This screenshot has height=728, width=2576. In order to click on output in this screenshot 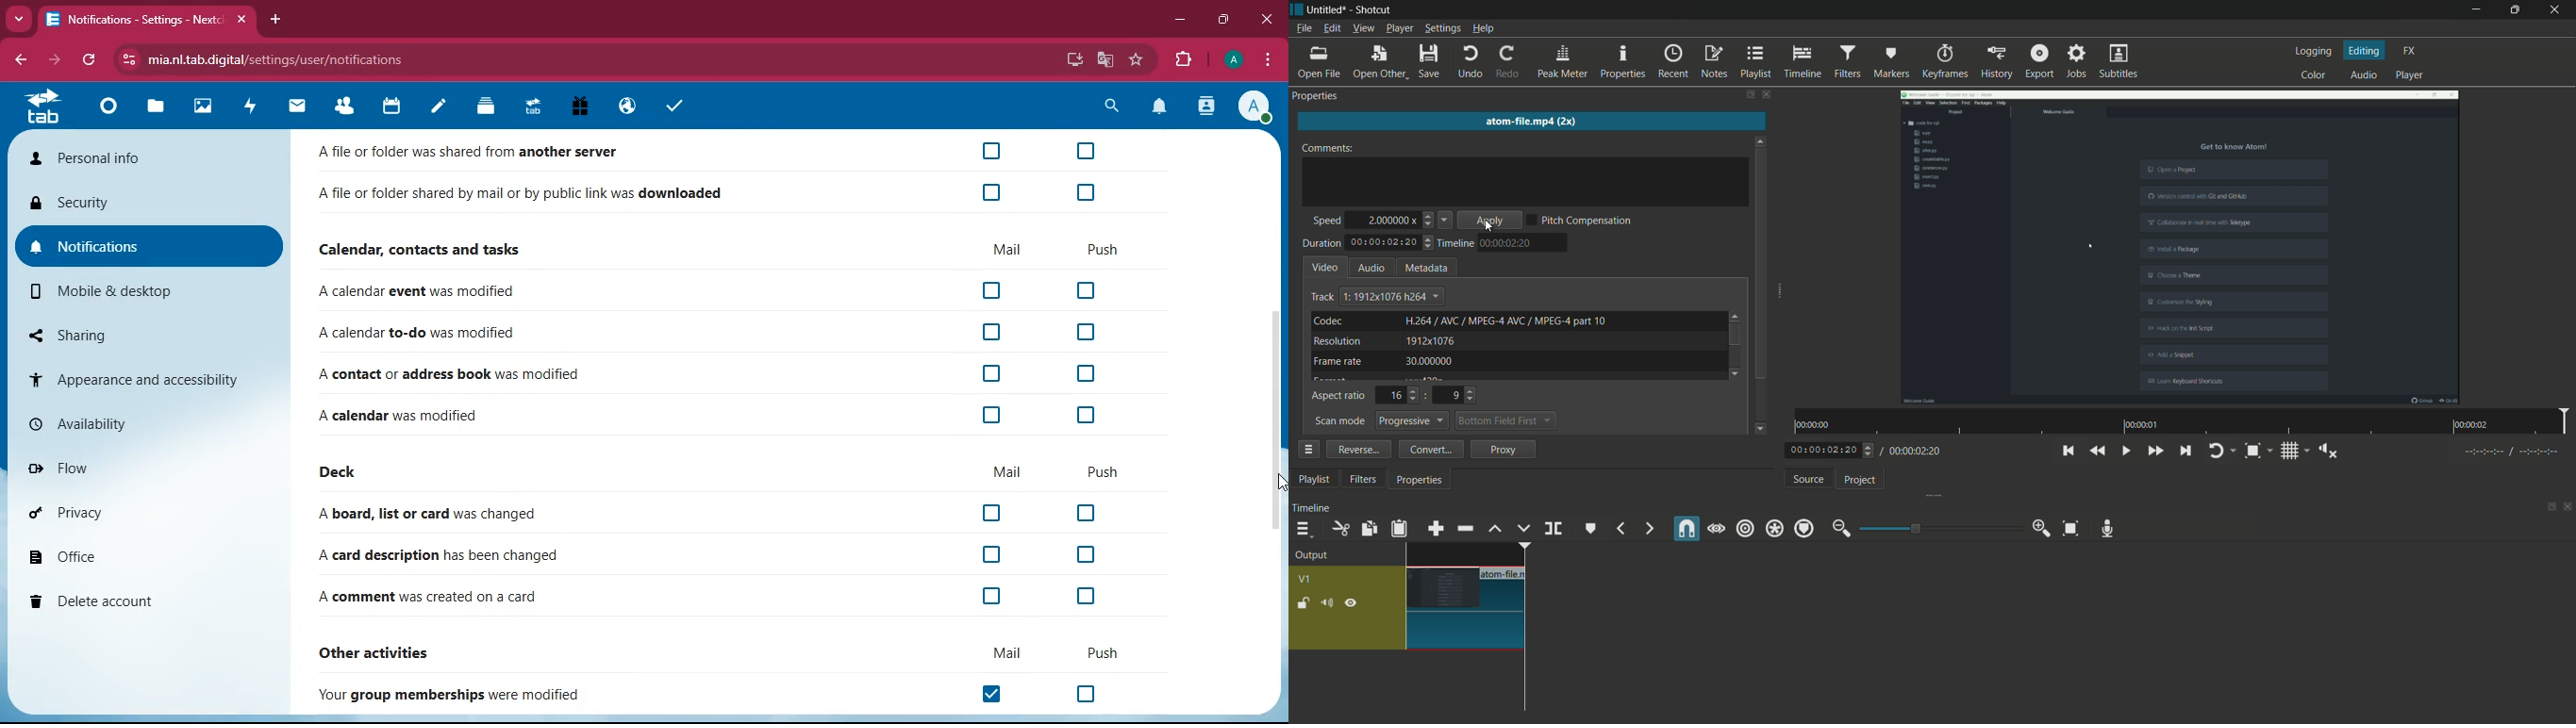, I will do `click(1315, 556)`.